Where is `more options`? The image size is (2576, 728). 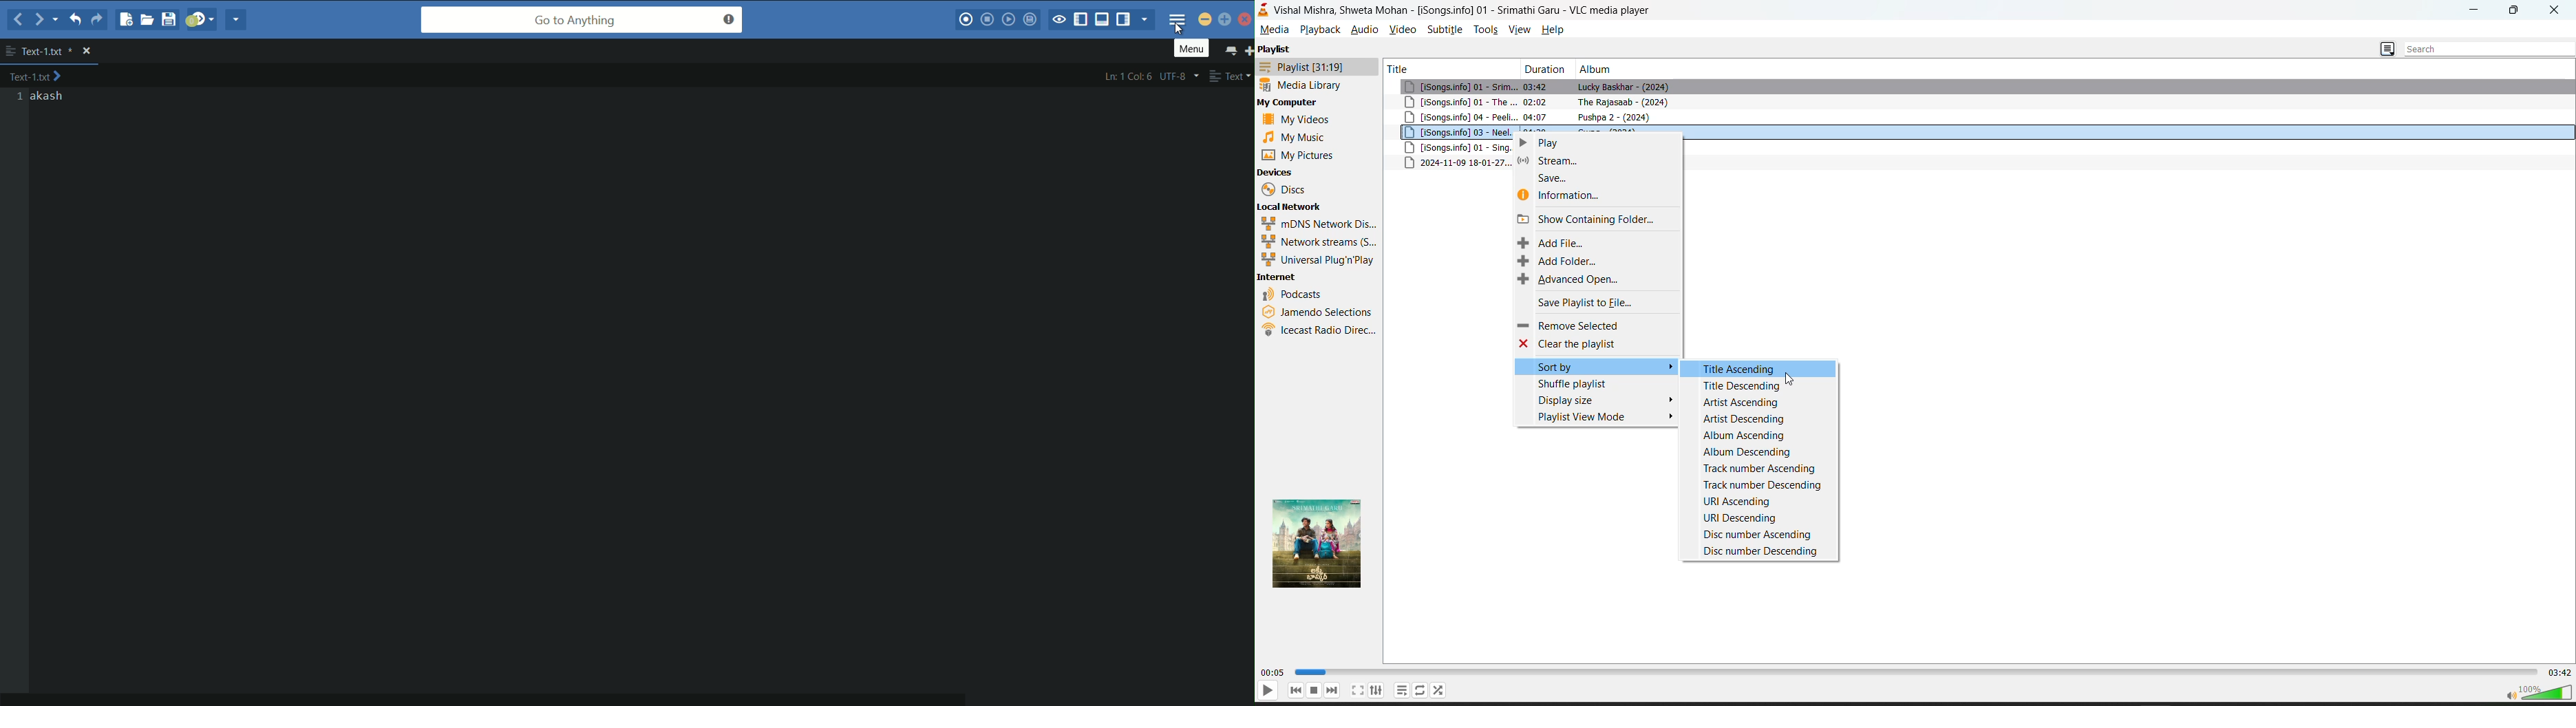
more options is located at coordinates (10, 51).